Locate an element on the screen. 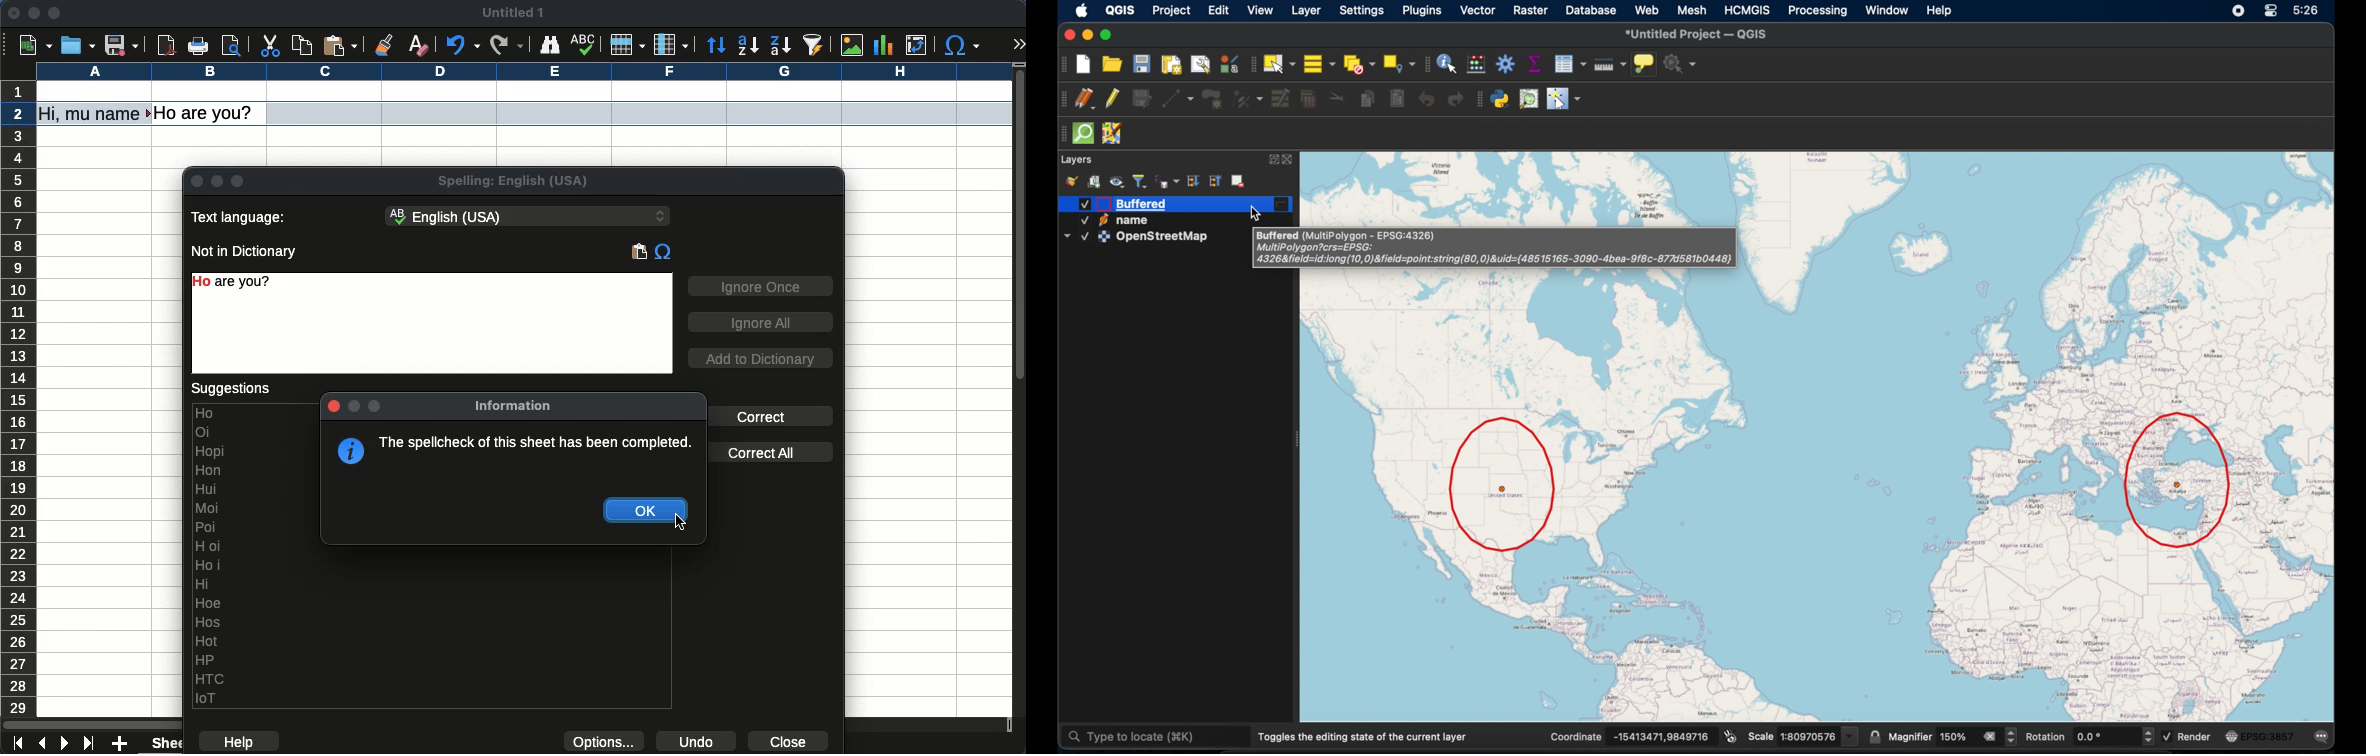 This screenshot has width=2380, height=756. buffer around feature is located at coordinates (1504, 485).